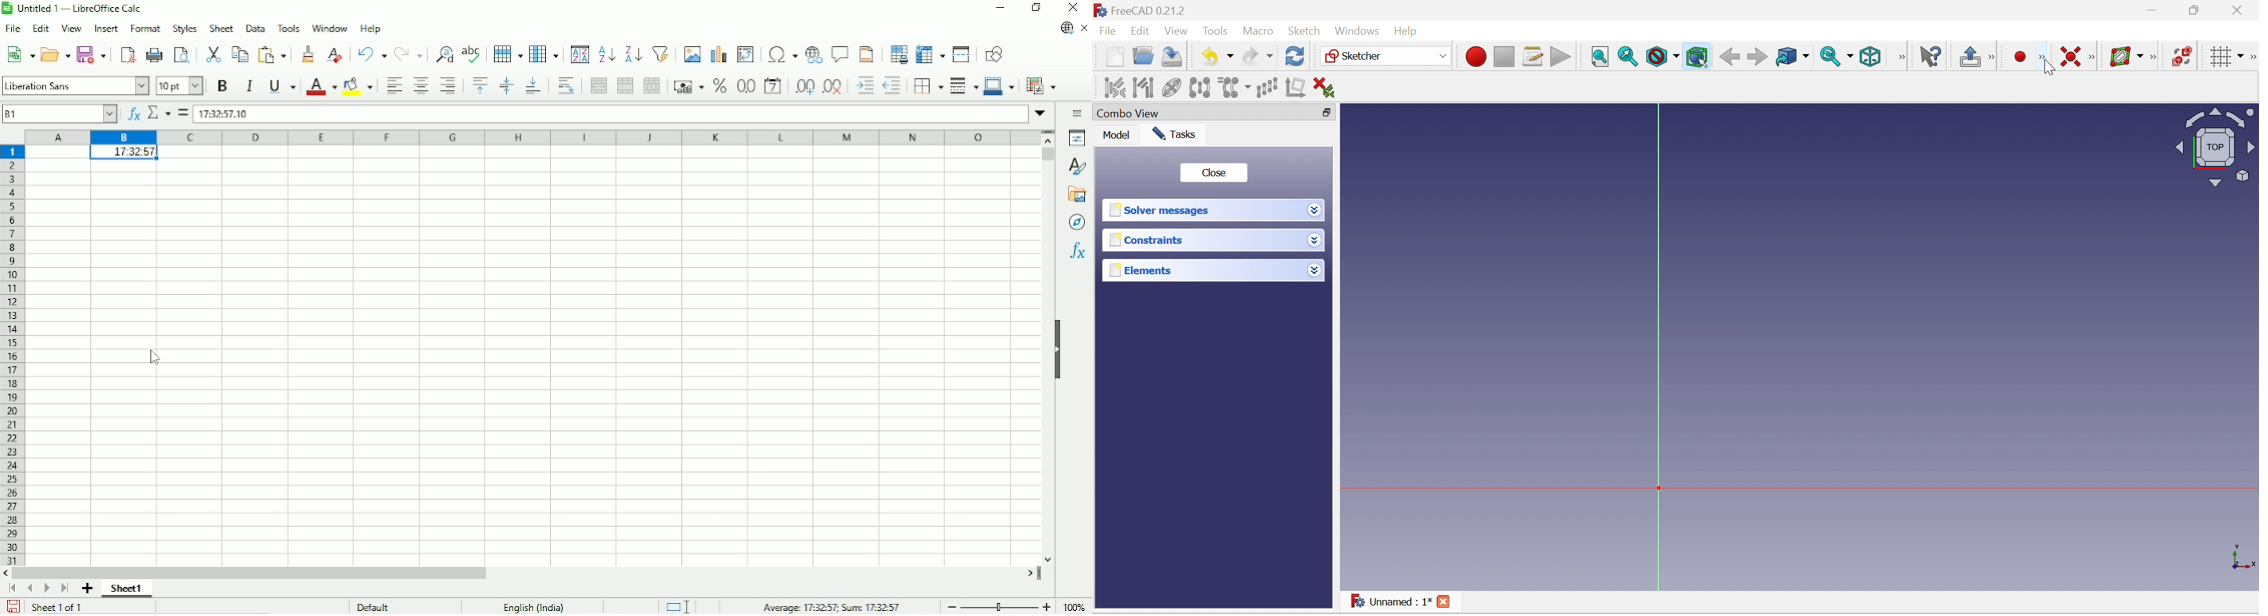 The image size is (2268, 616). What do you see at coordinates (13, 588) in the screenshot?
I see `Scroll to first sheet` at bounding box center [13, 588].